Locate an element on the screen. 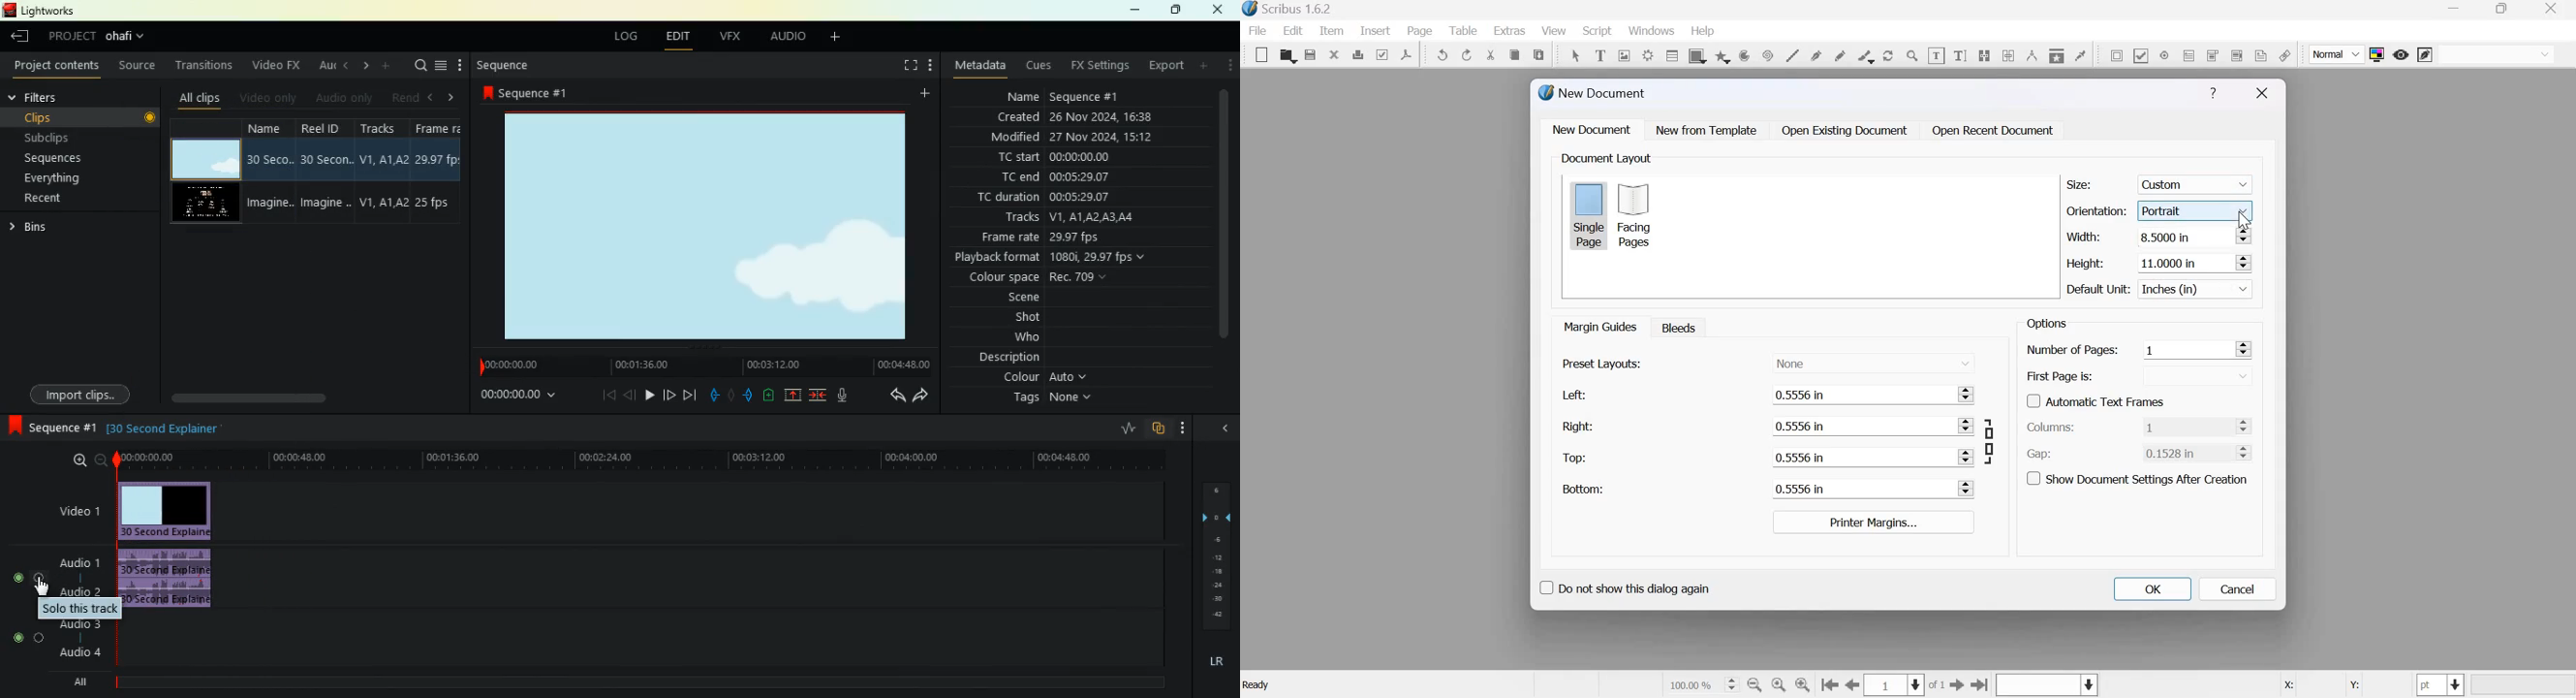 This screenshot has width=2576, height=700. bins is located at coordinates (40, 228).